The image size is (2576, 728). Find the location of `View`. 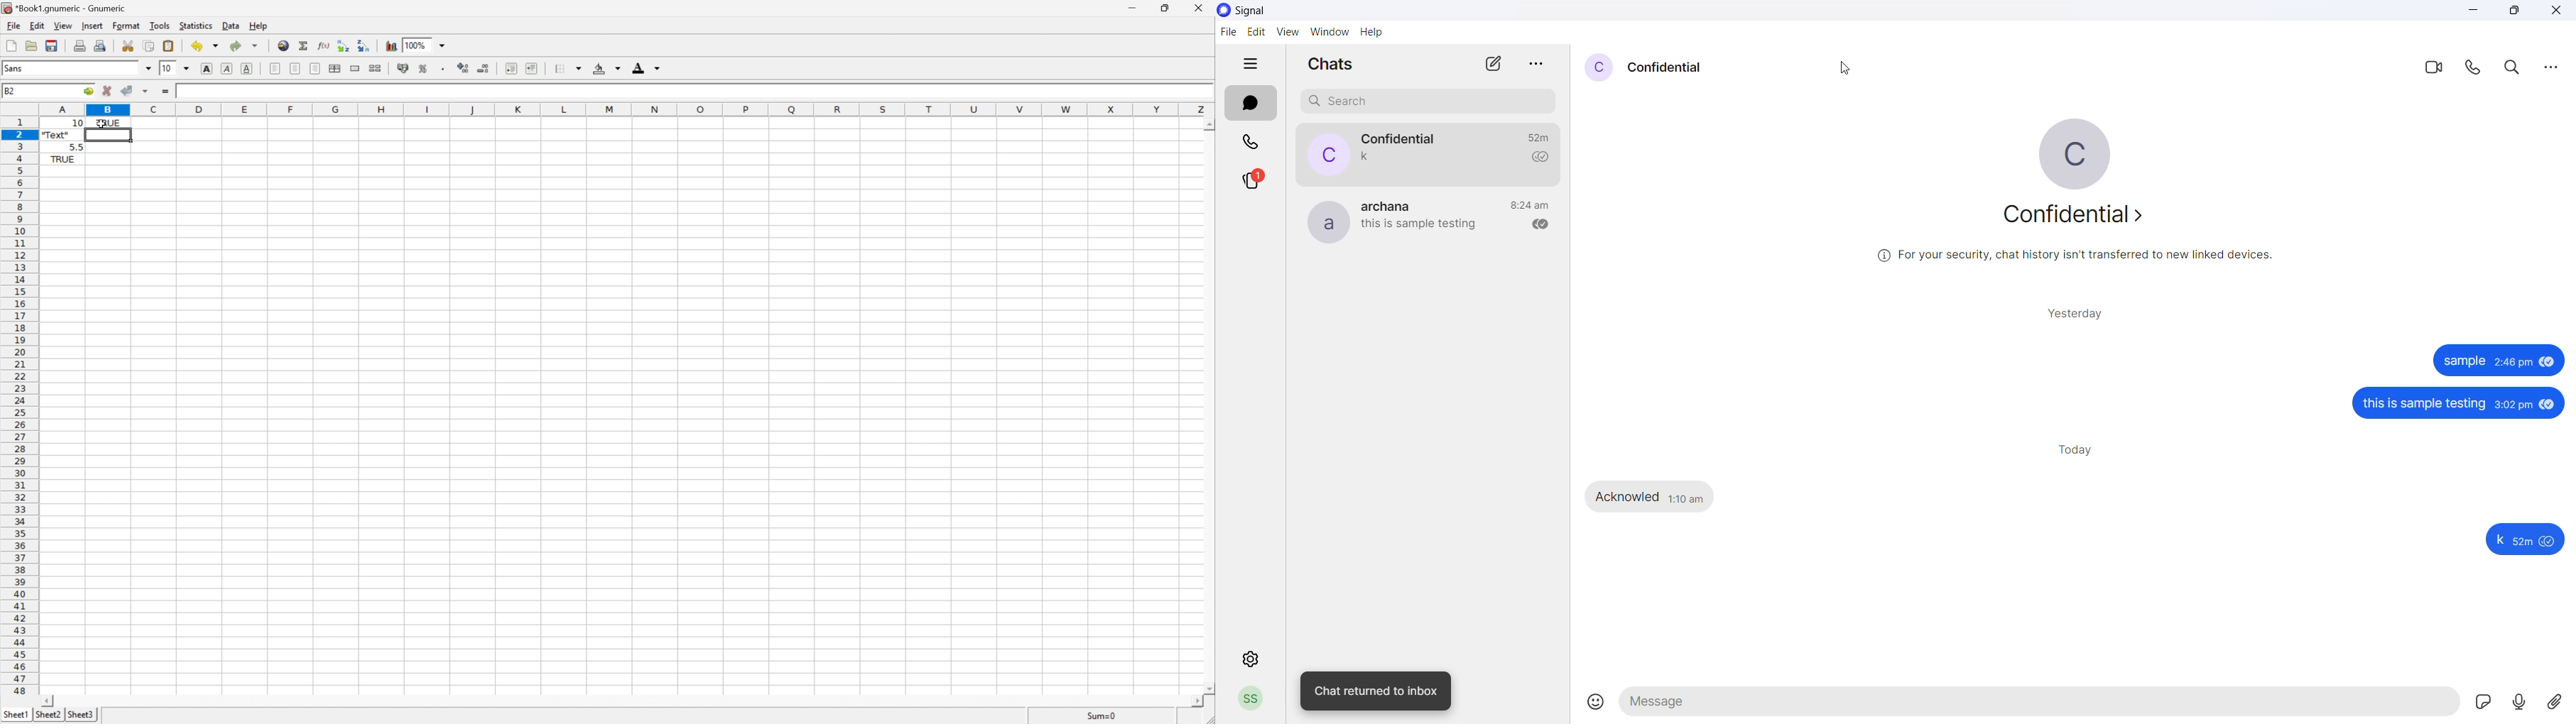

View is located at coordinates (63, 24).